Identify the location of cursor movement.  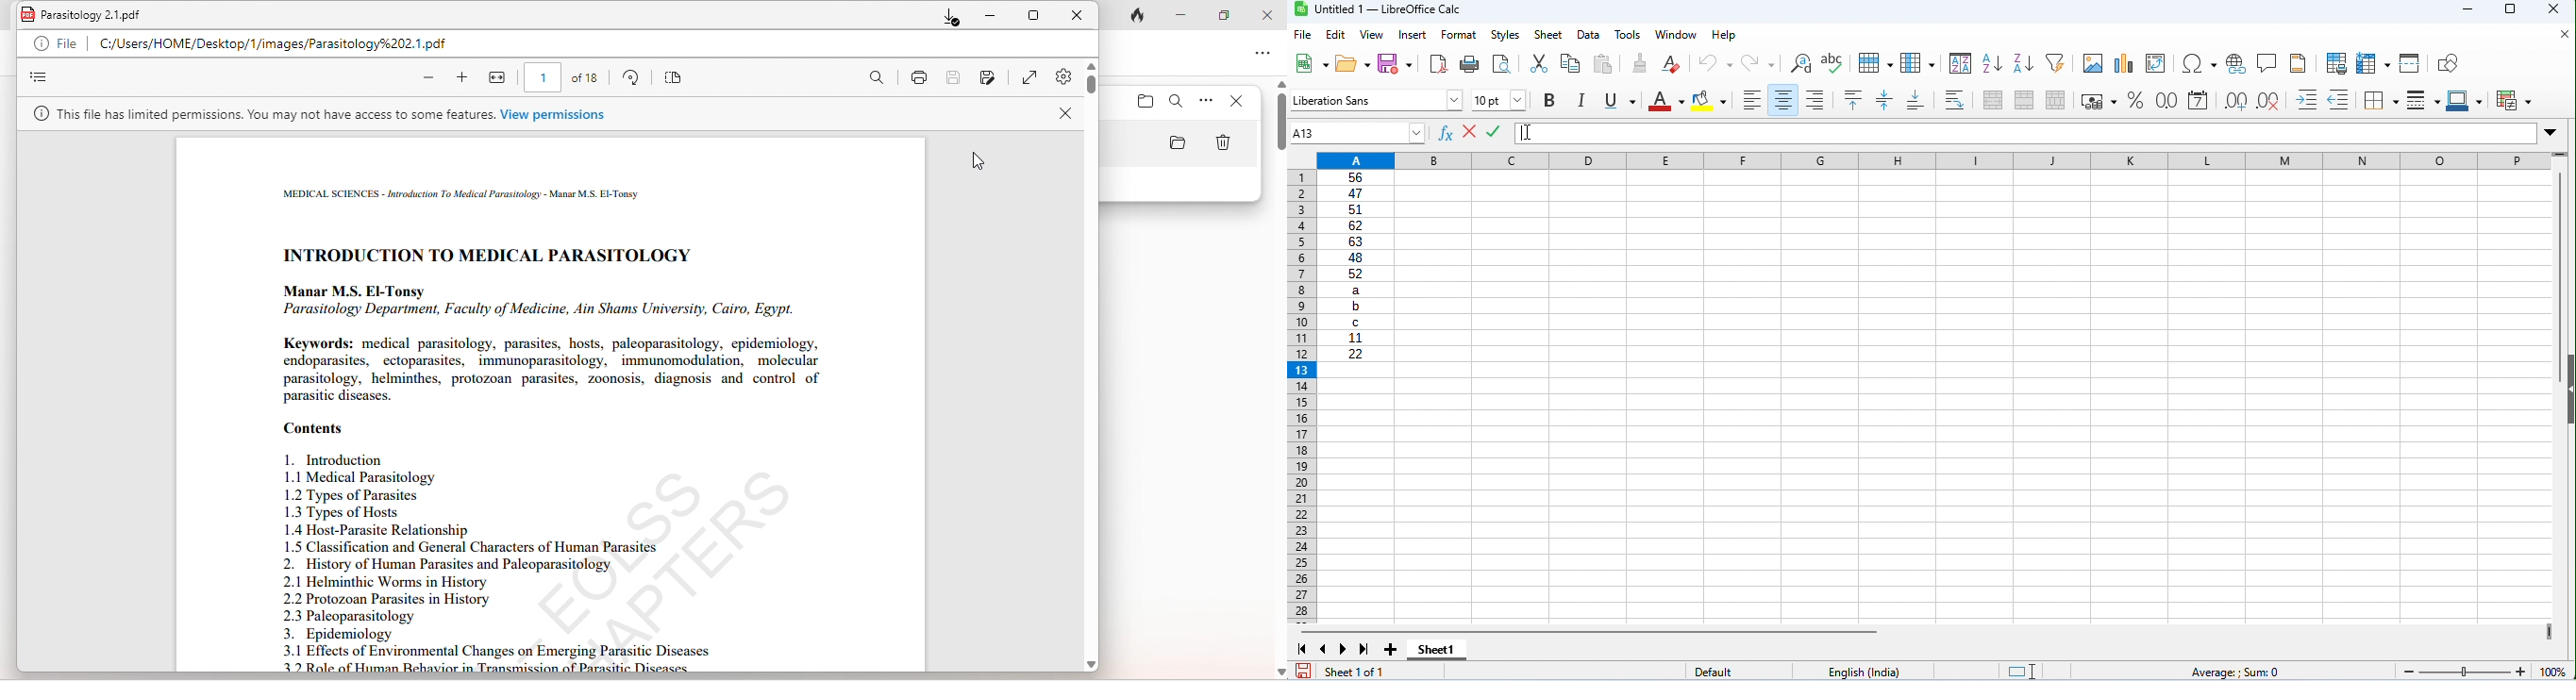
(979, 161).